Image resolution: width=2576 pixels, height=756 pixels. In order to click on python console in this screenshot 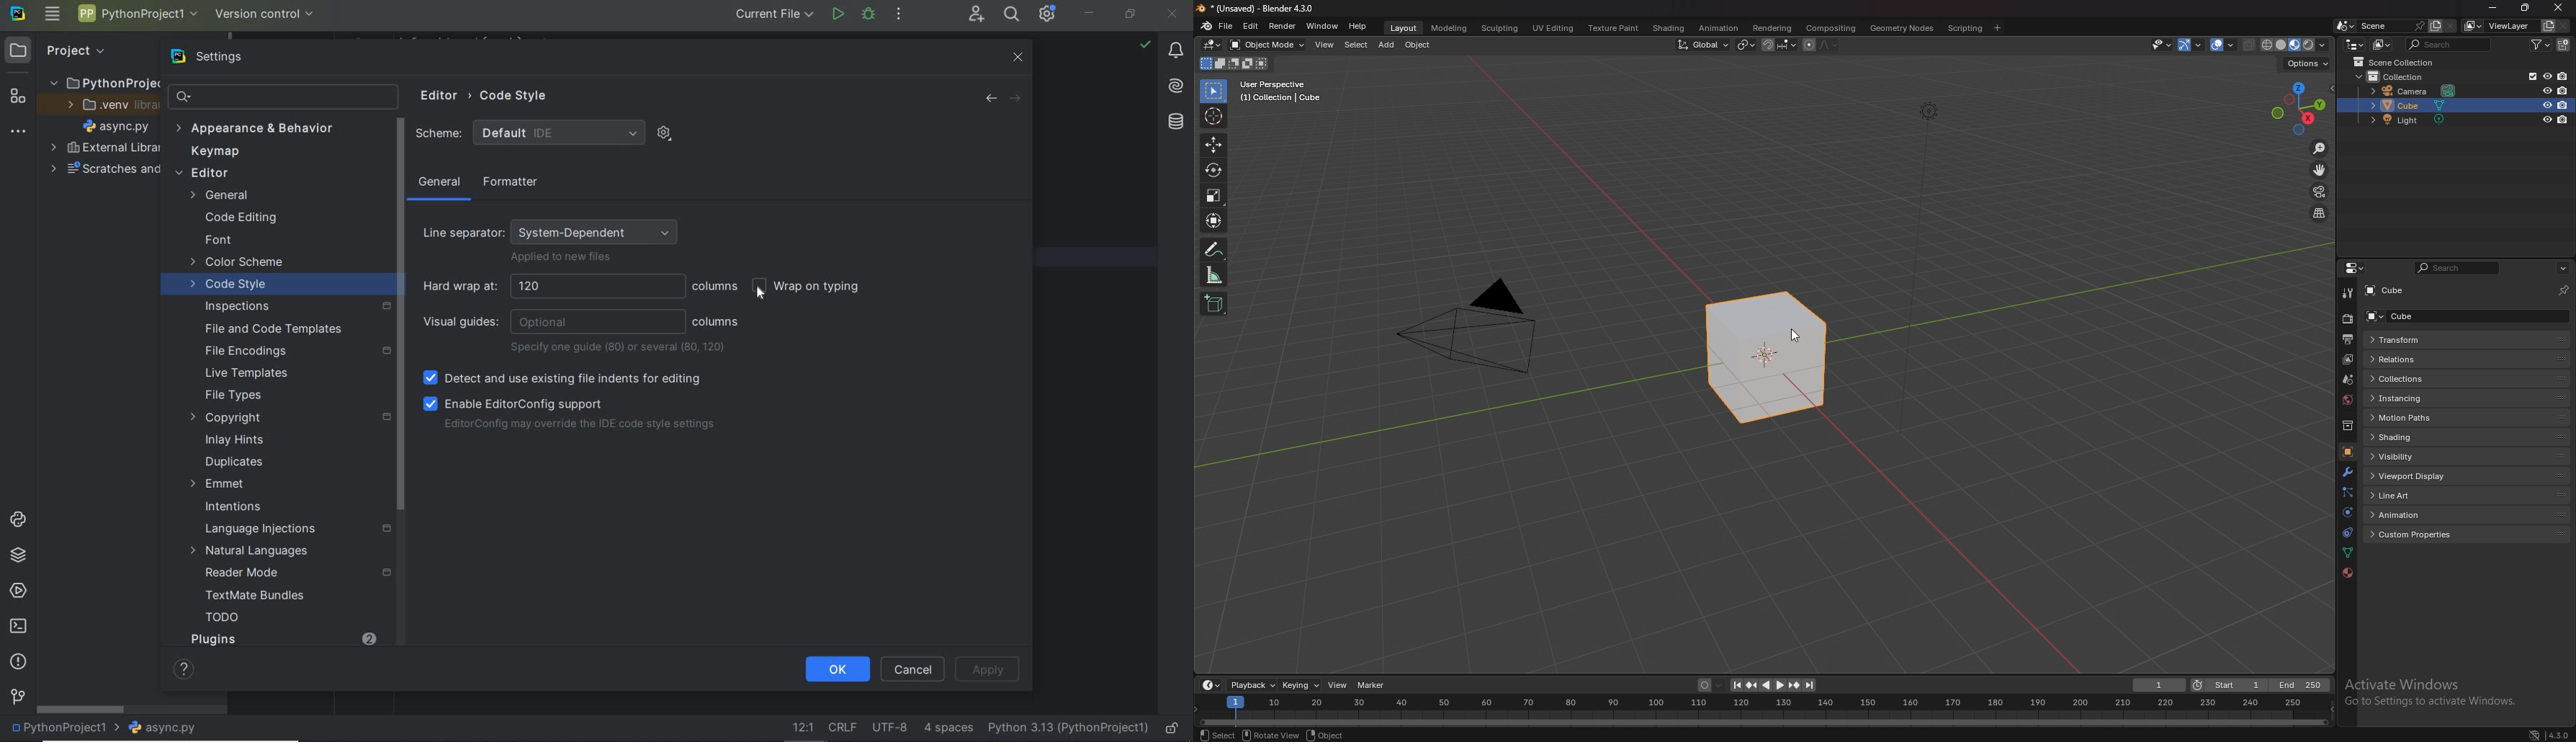, I will do `click(18, 520)`.